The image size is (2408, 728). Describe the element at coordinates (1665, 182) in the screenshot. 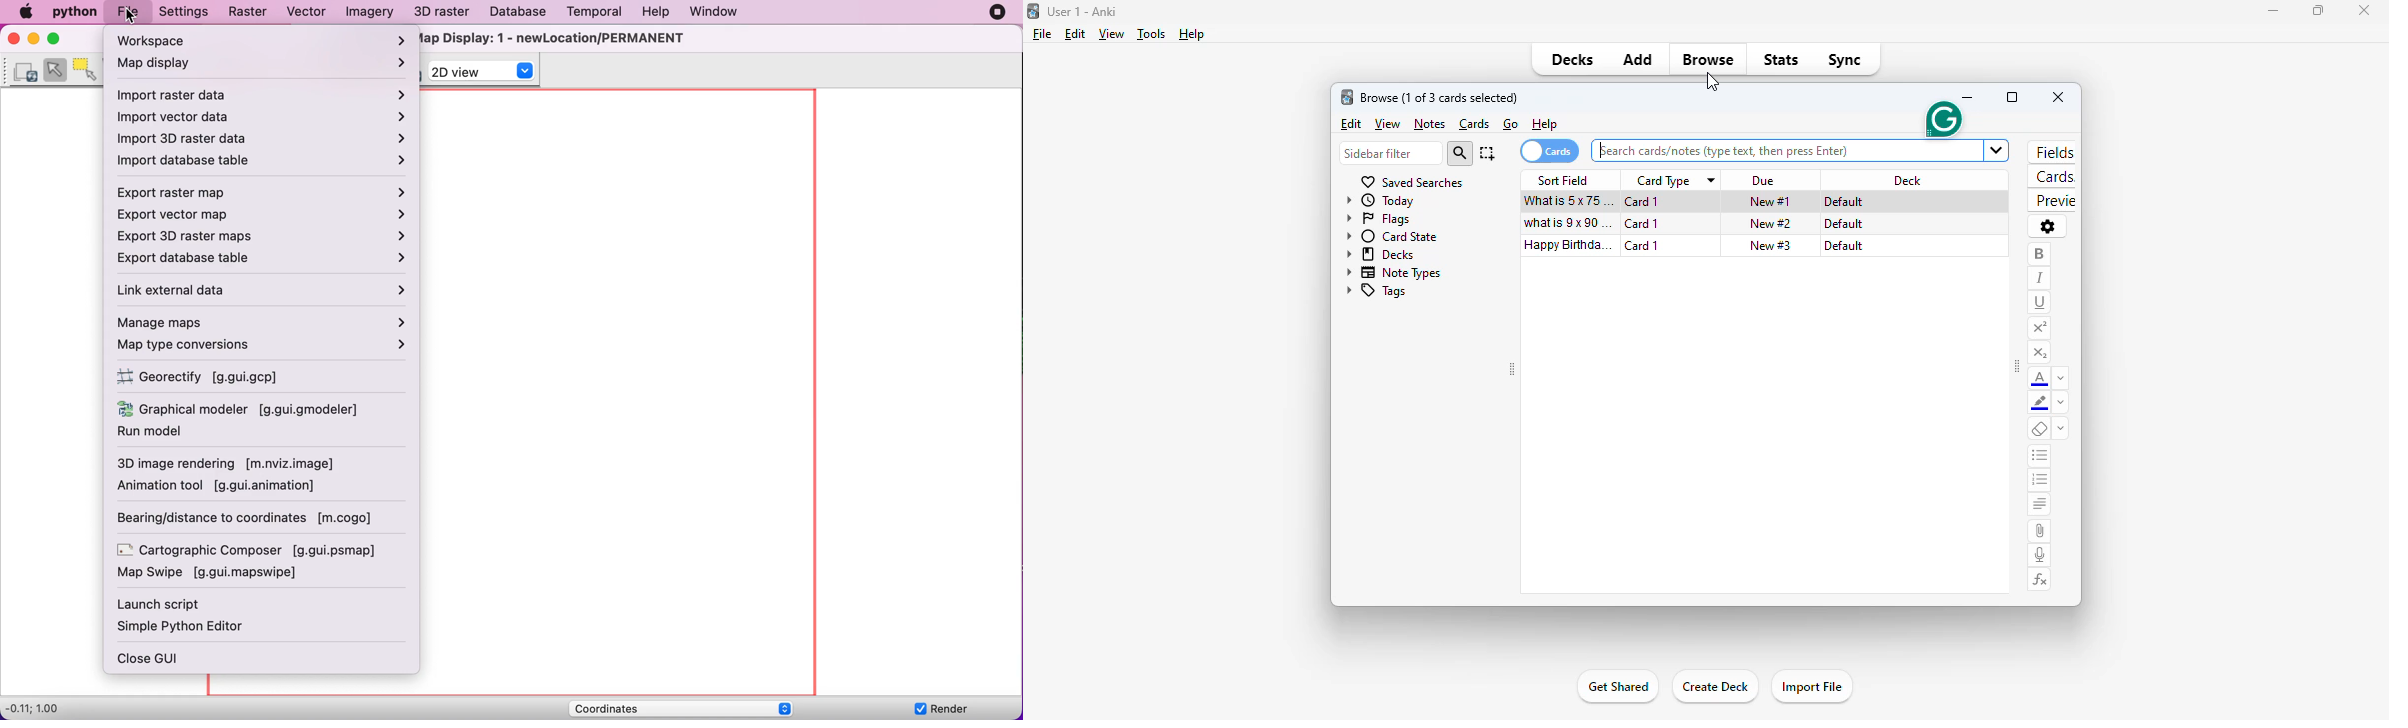

I see `card type` at that location.